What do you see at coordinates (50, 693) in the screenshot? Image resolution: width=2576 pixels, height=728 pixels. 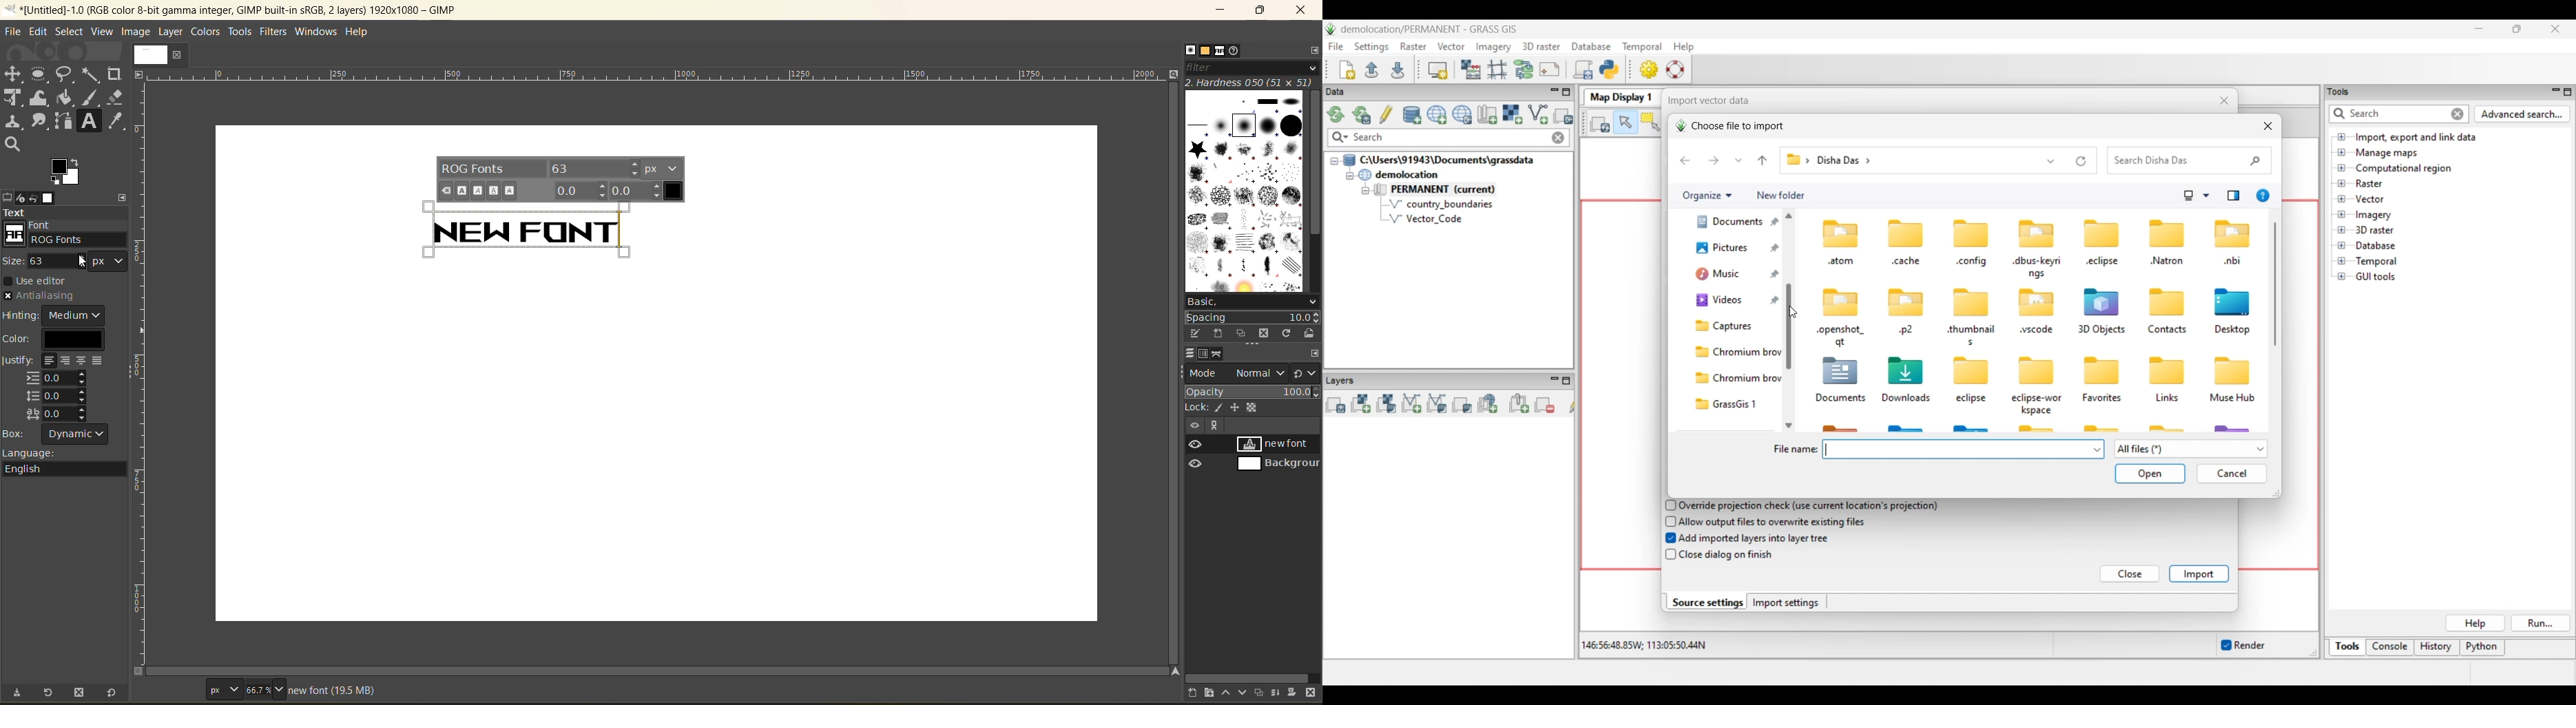 I see `restore tool preset` at bounding box center [50, 693].